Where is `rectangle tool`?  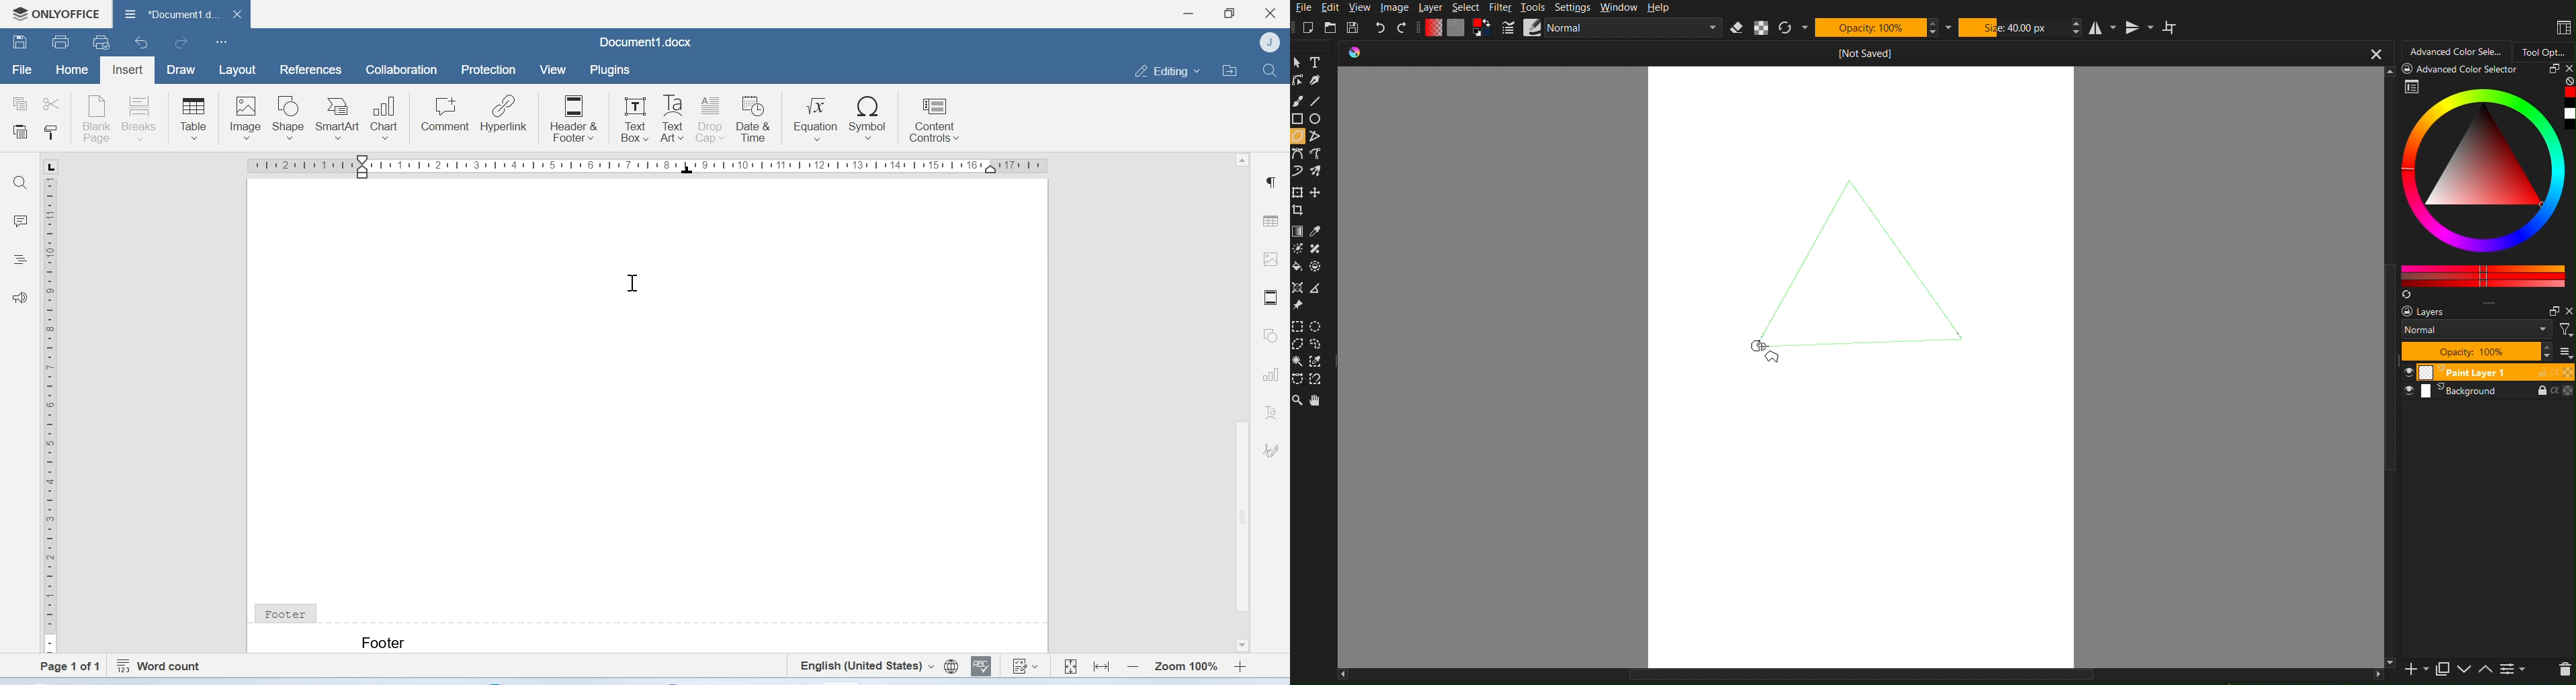 rectangle tool is located at coordinates (1298, 119).